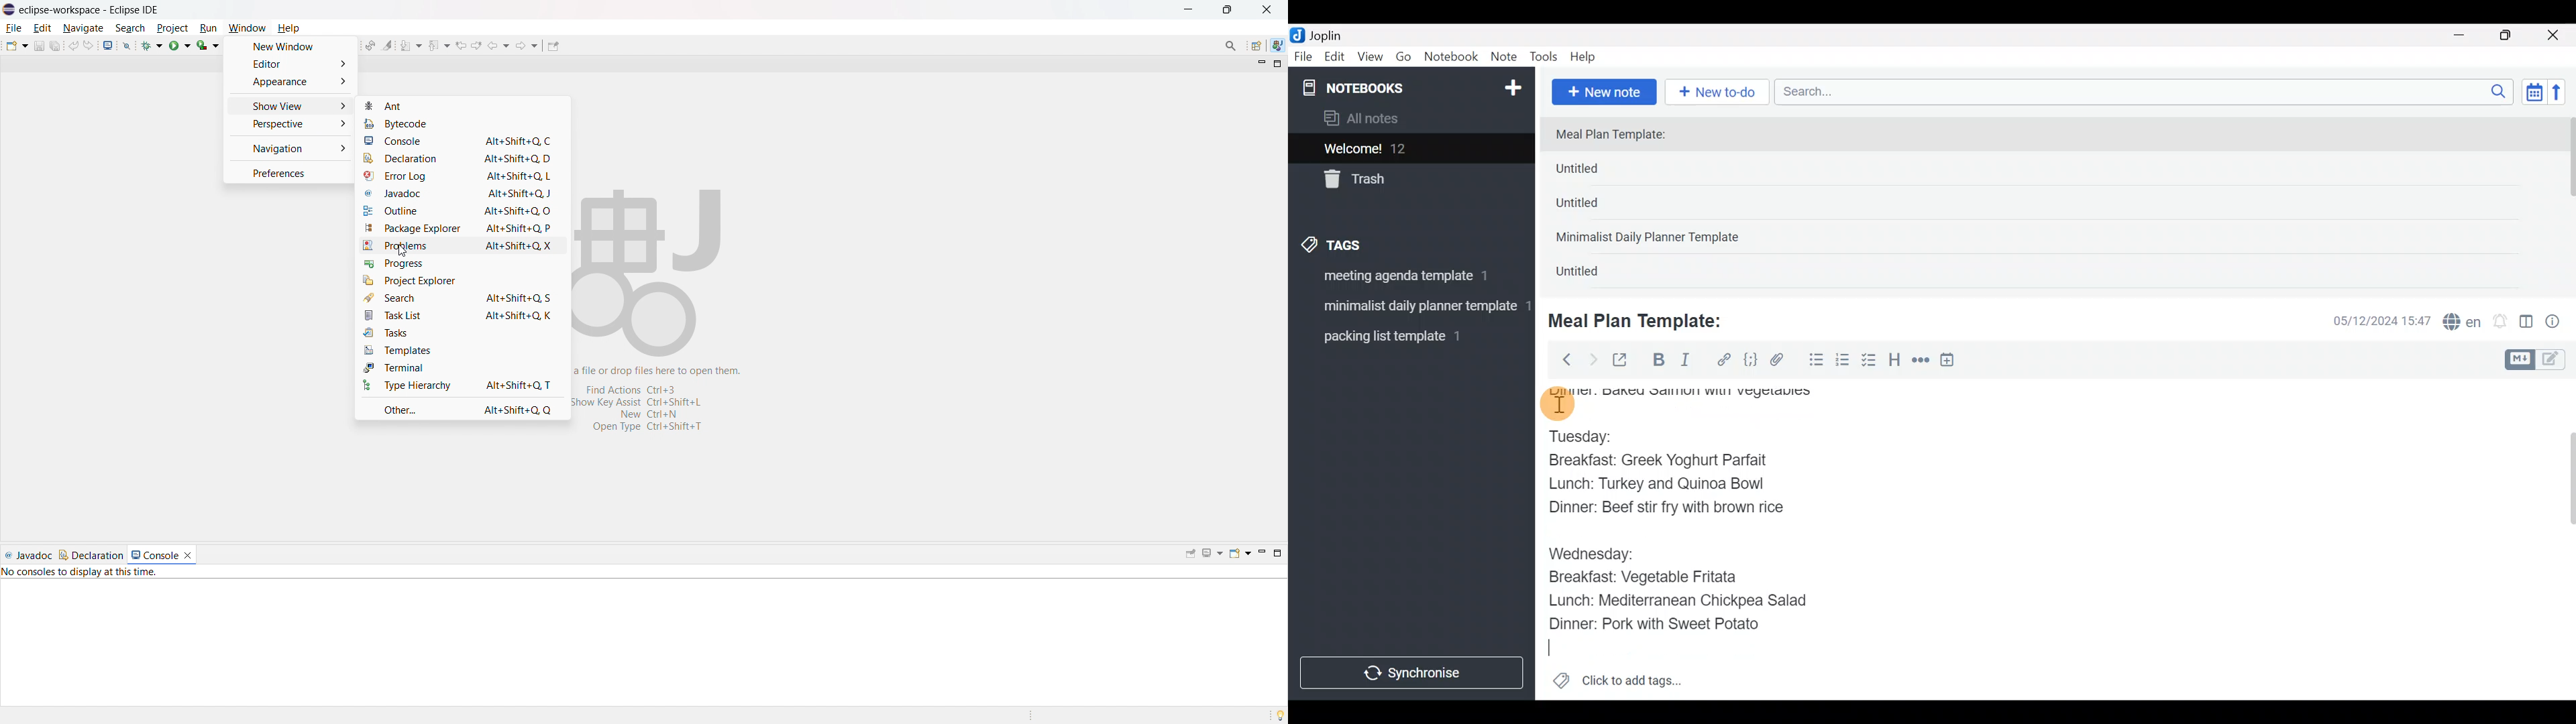 The image size is (2576, 728). What do you see at coordinates (55, 46) in the screenshot?
I see `save all` at bounding box center [55, 46].